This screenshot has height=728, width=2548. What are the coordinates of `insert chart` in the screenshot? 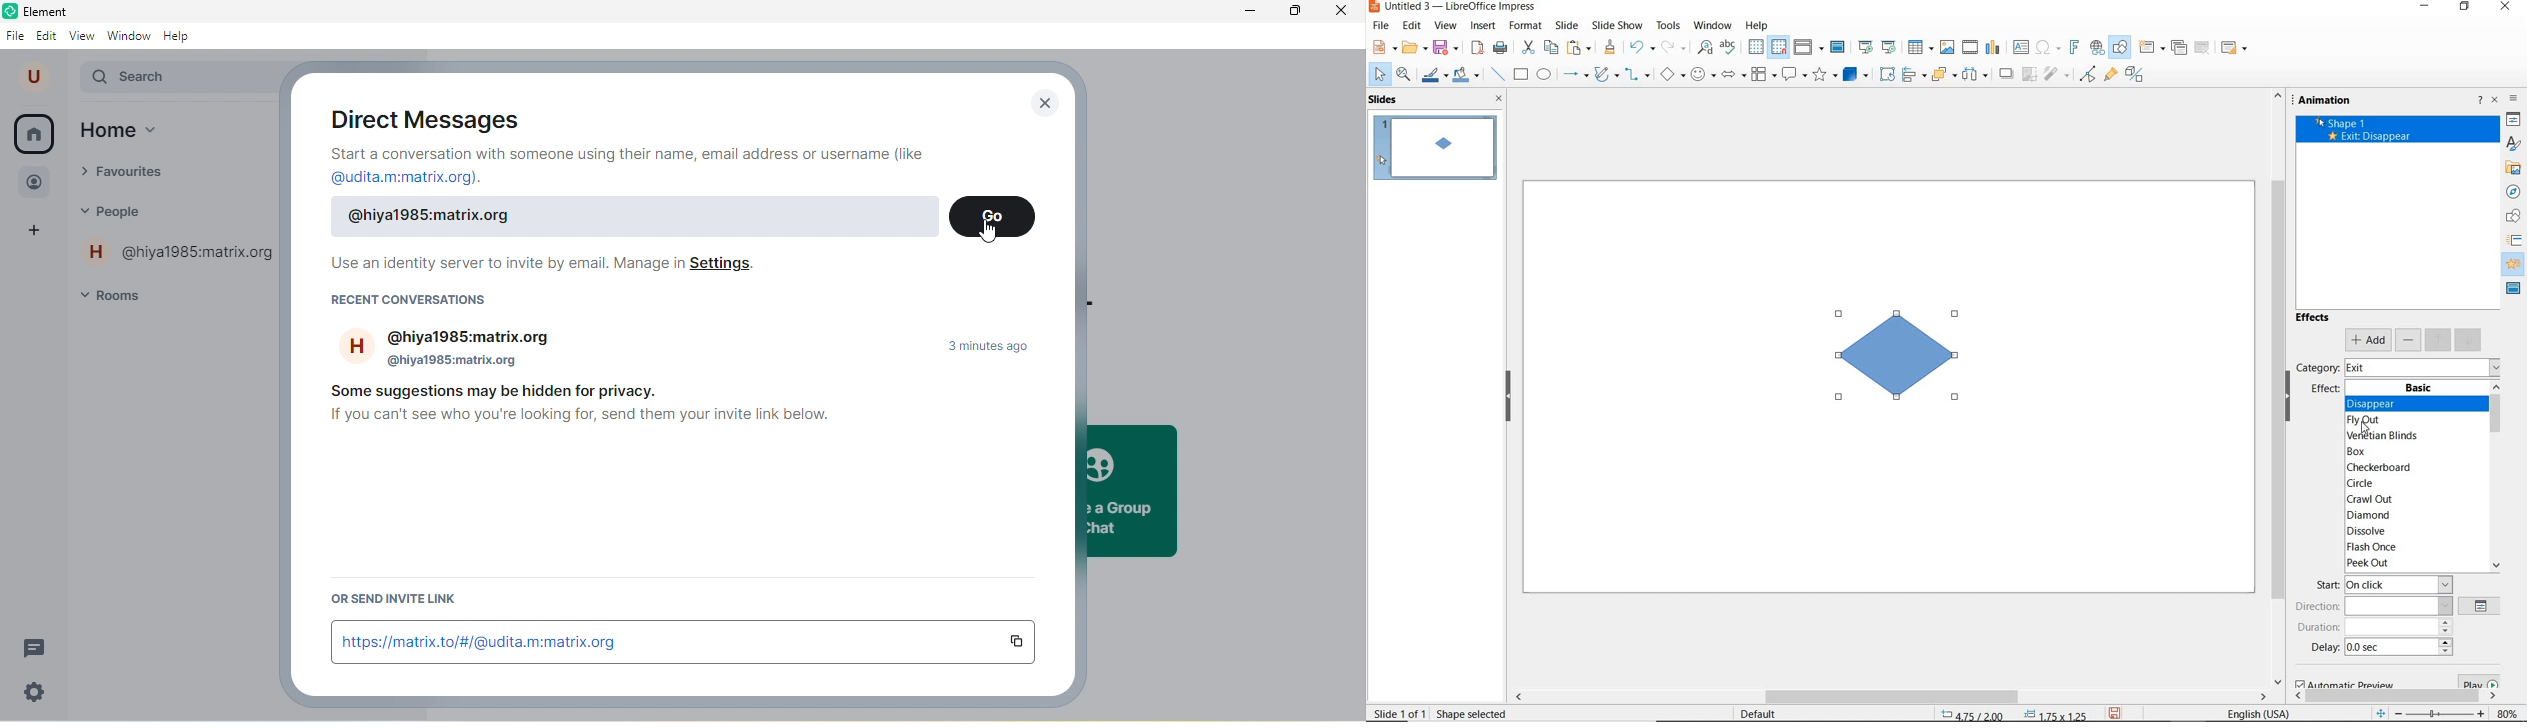 It's located at (1993, 48).